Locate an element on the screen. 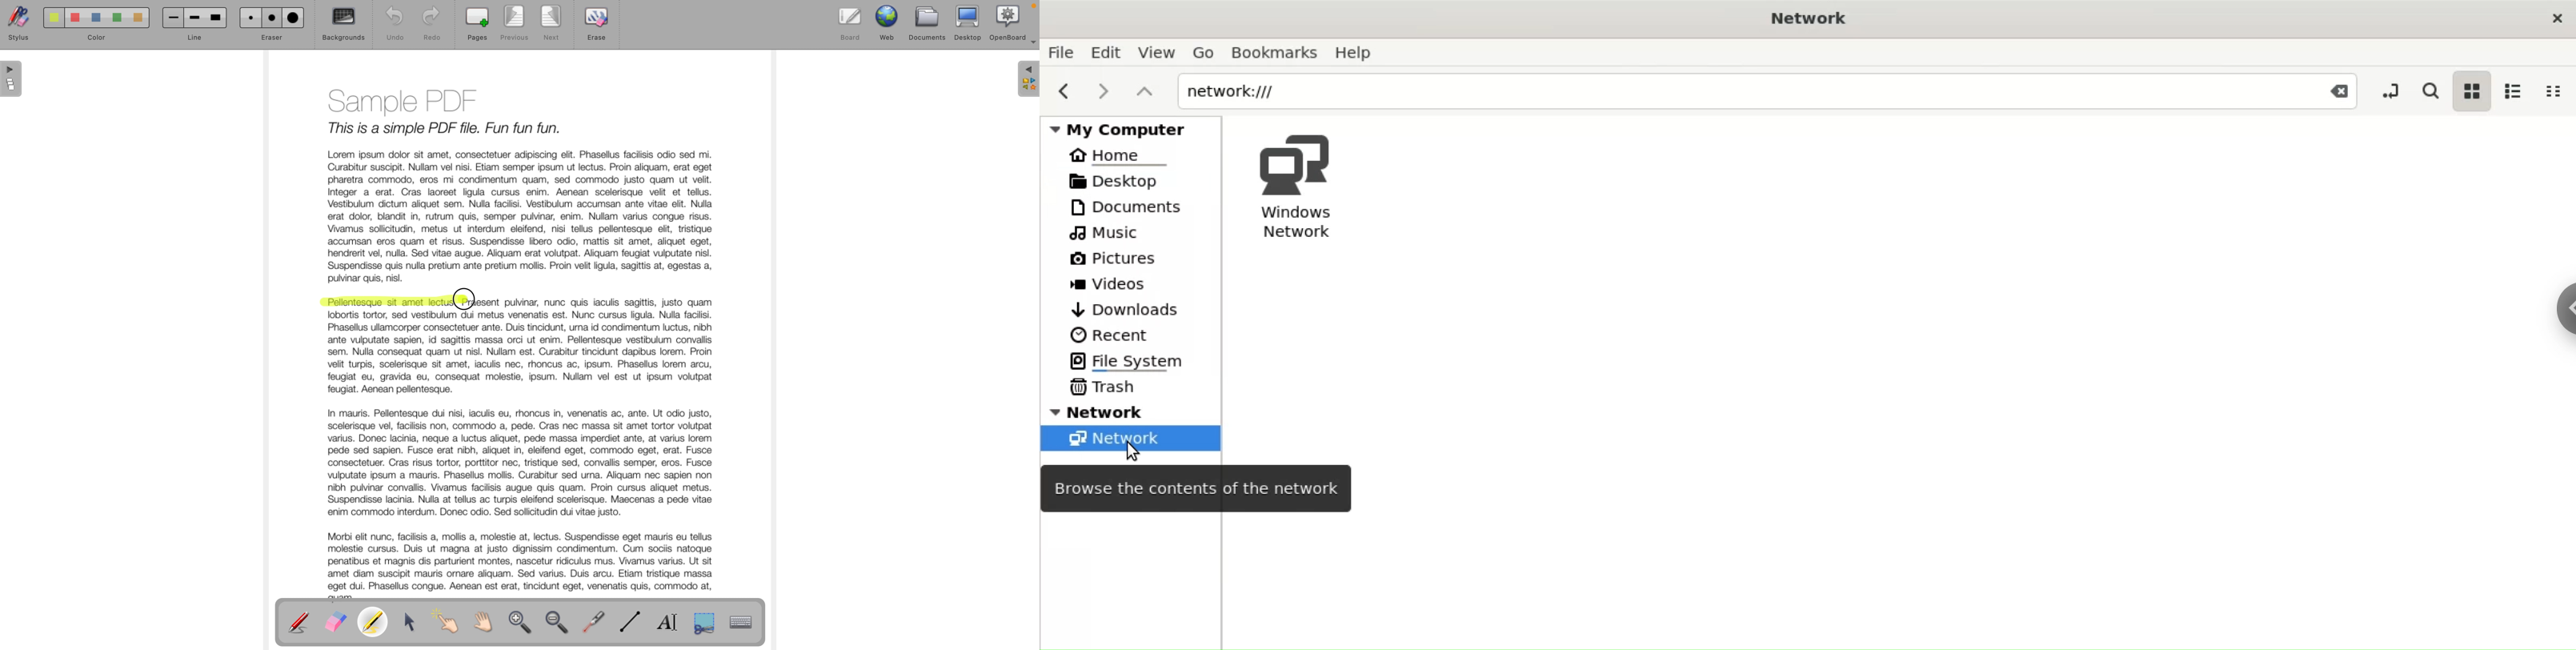 The image size is (2576, 672). Pictures is located at coordinates (1112, 260).